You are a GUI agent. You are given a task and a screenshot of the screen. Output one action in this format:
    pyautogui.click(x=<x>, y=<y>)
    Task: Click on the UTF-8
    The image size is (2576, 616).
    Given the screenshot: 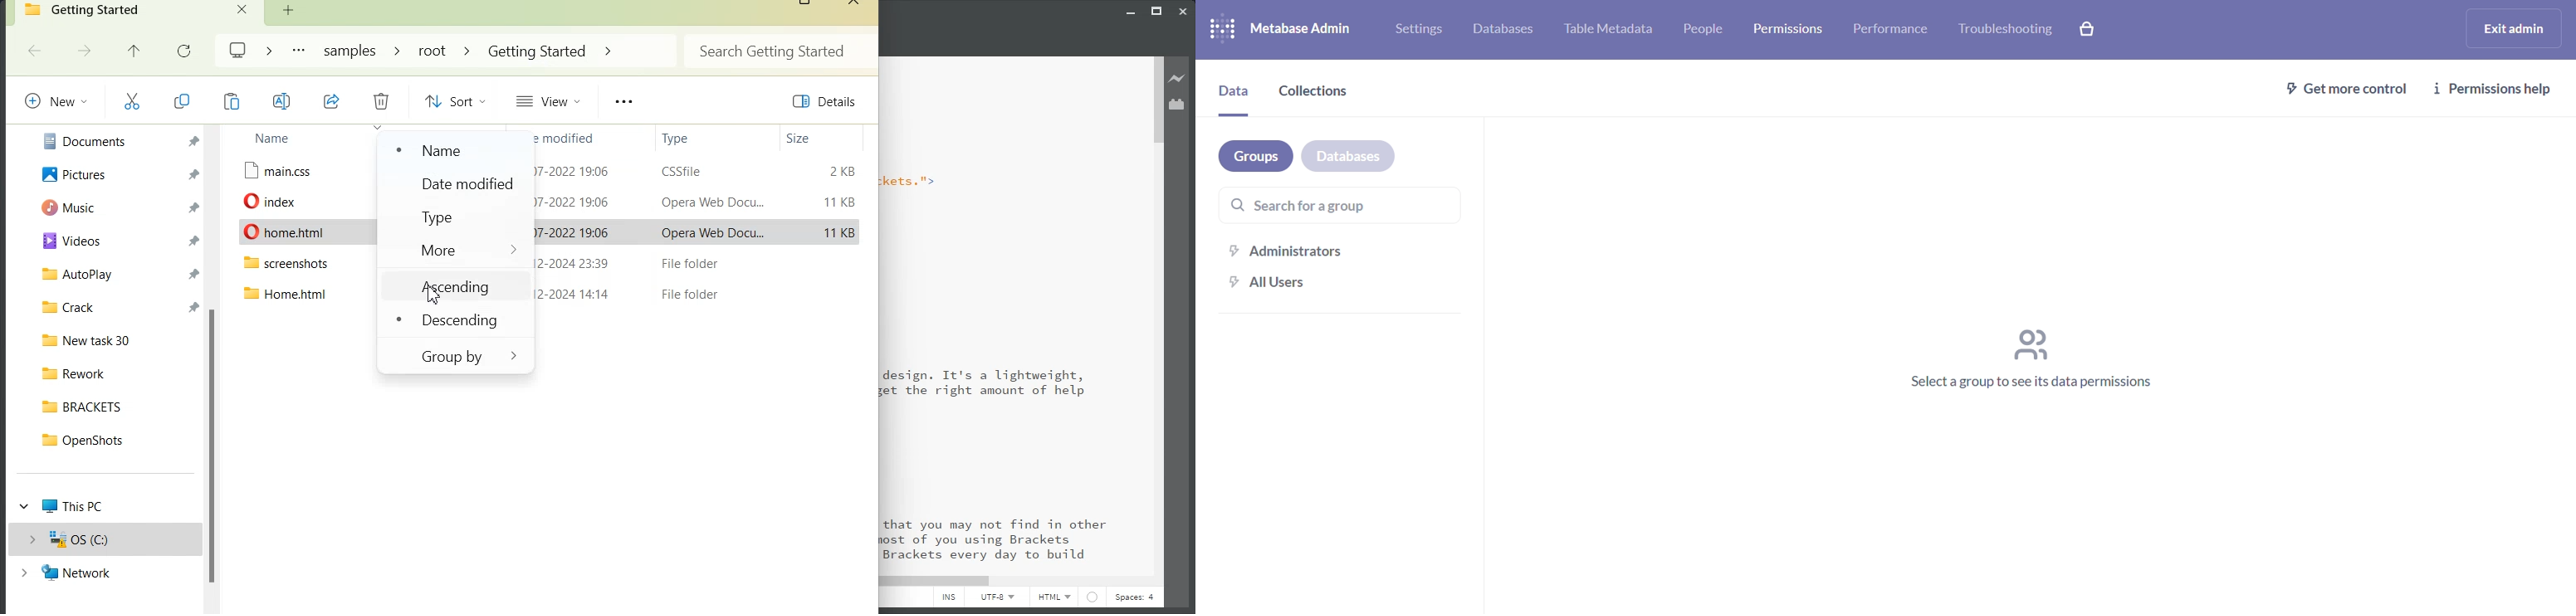 What is the action you would take?
    pyautogui.click(x=998, y=599)
    